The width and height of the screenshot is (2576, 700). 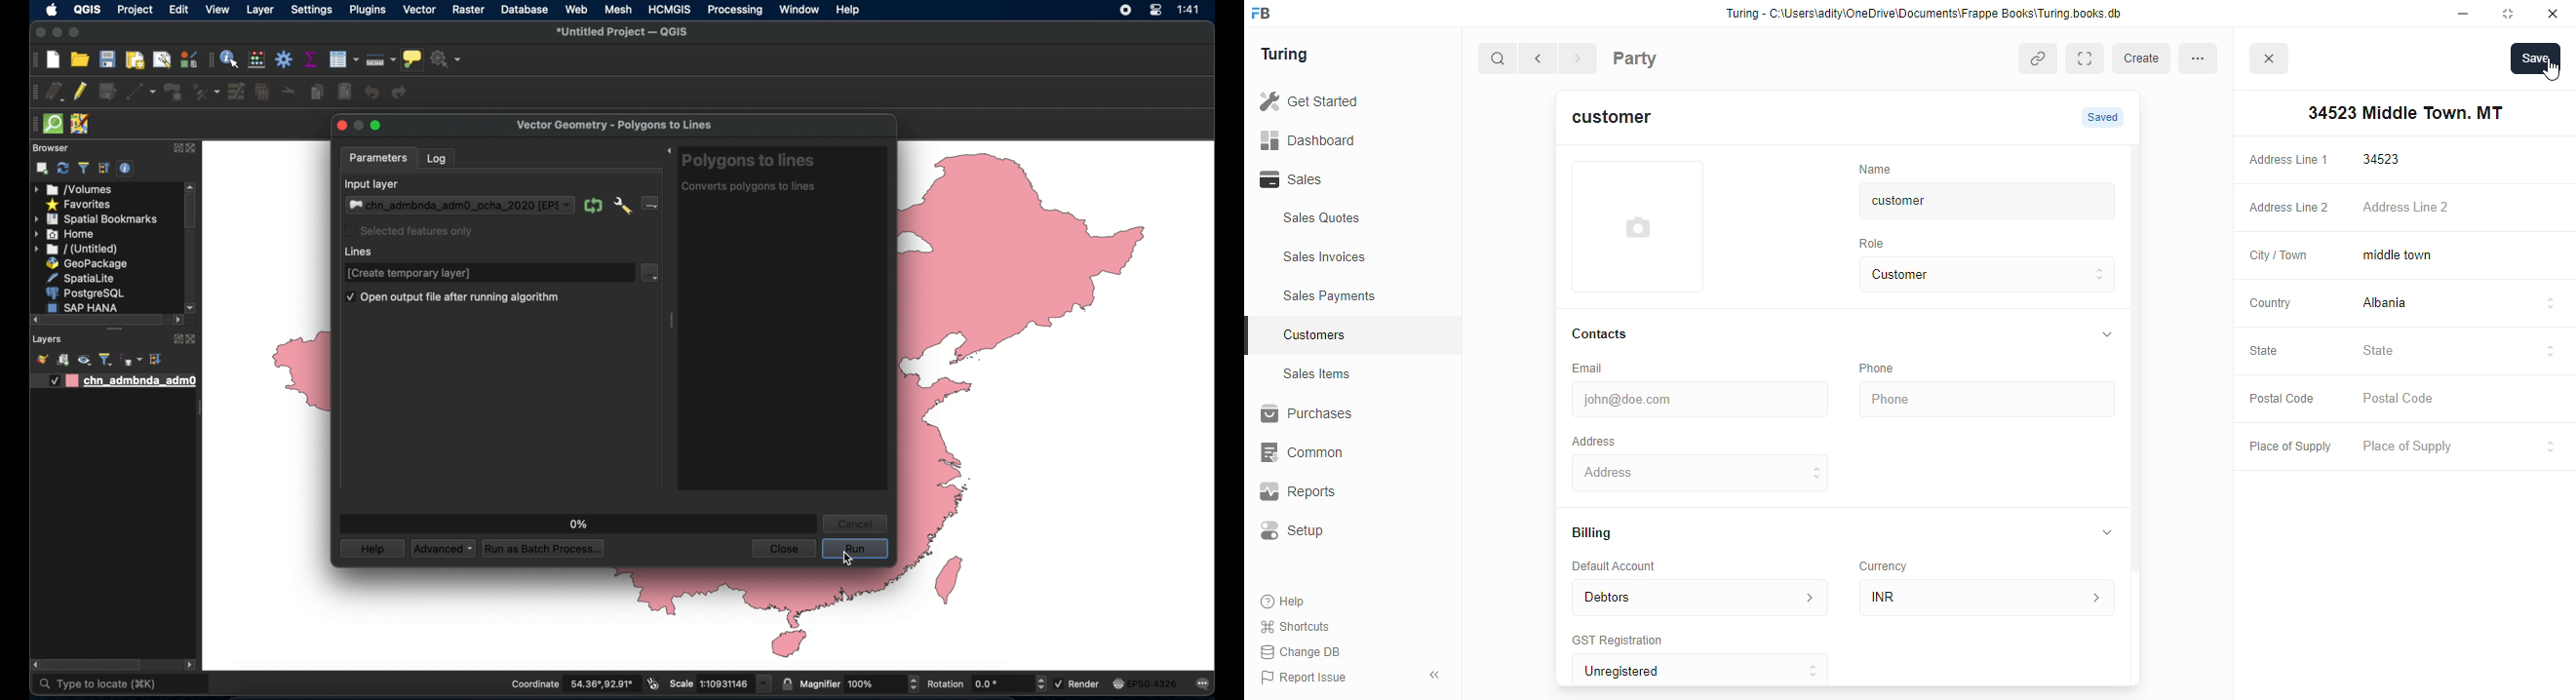 What do you see at coordinates (2108, 531) in the screenshot?
I see `collapse` at bounding box center [2108, 531].